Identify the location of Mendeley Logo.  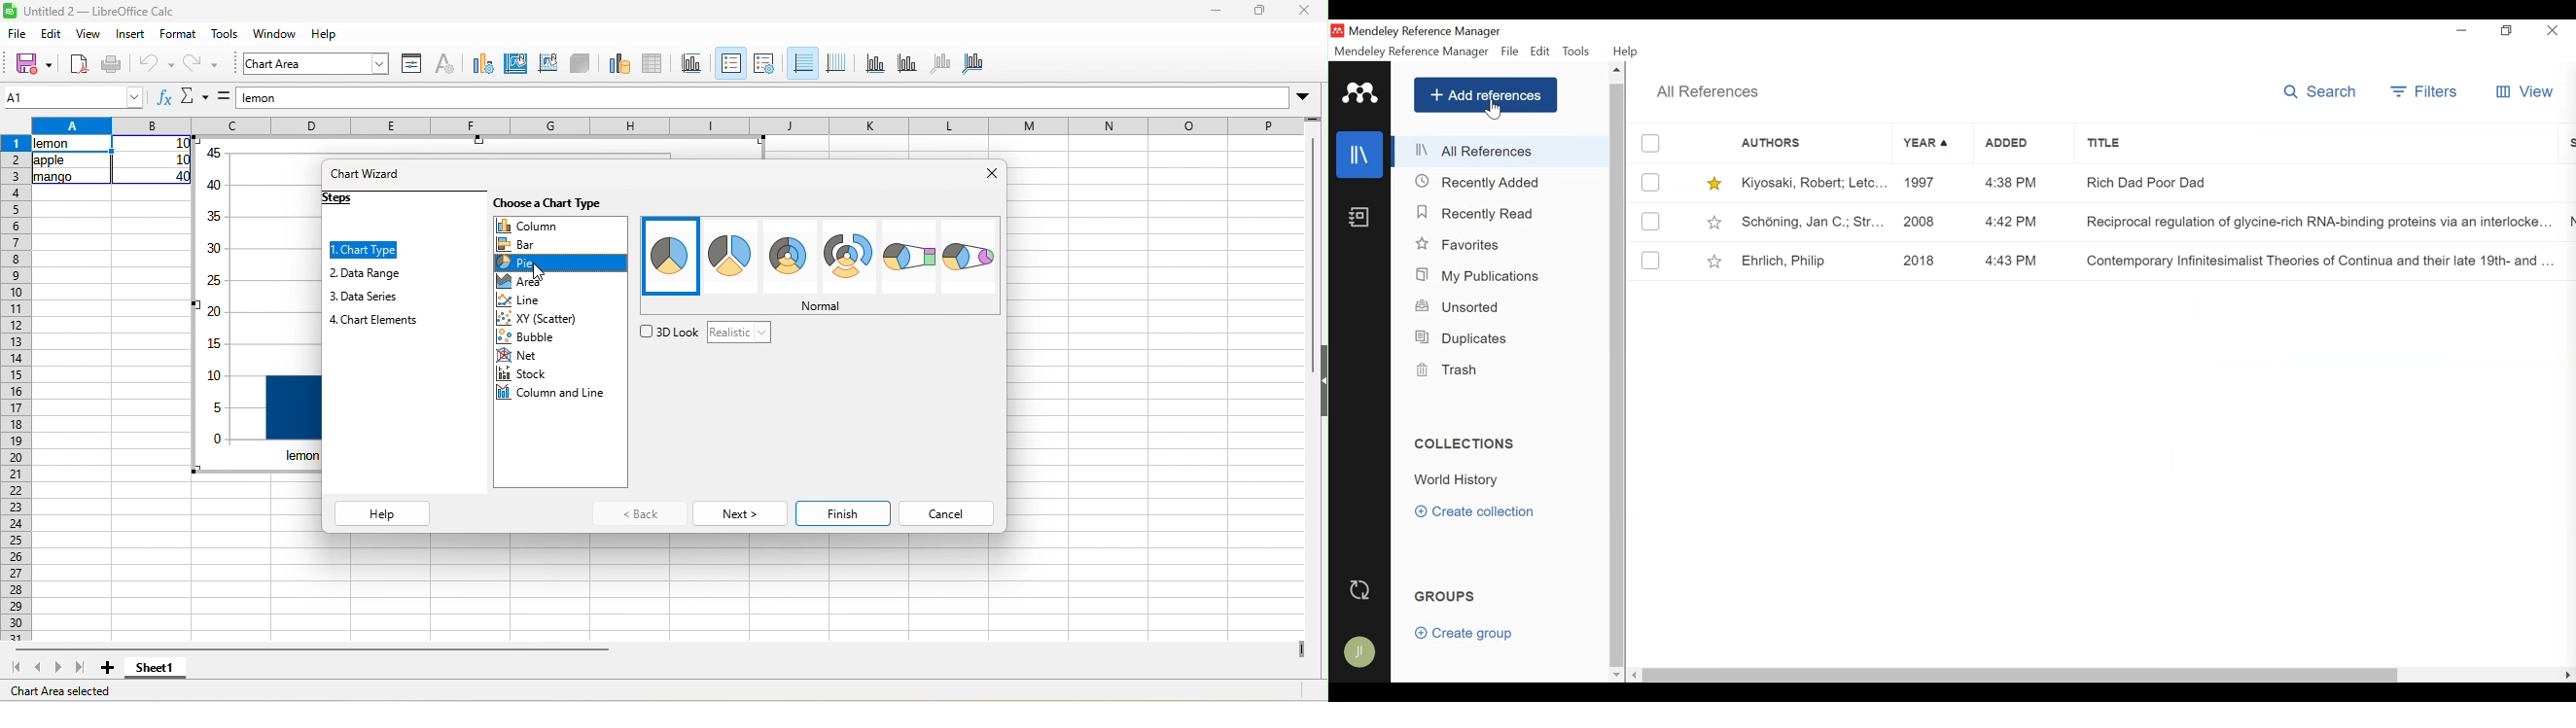
(1360, 93).